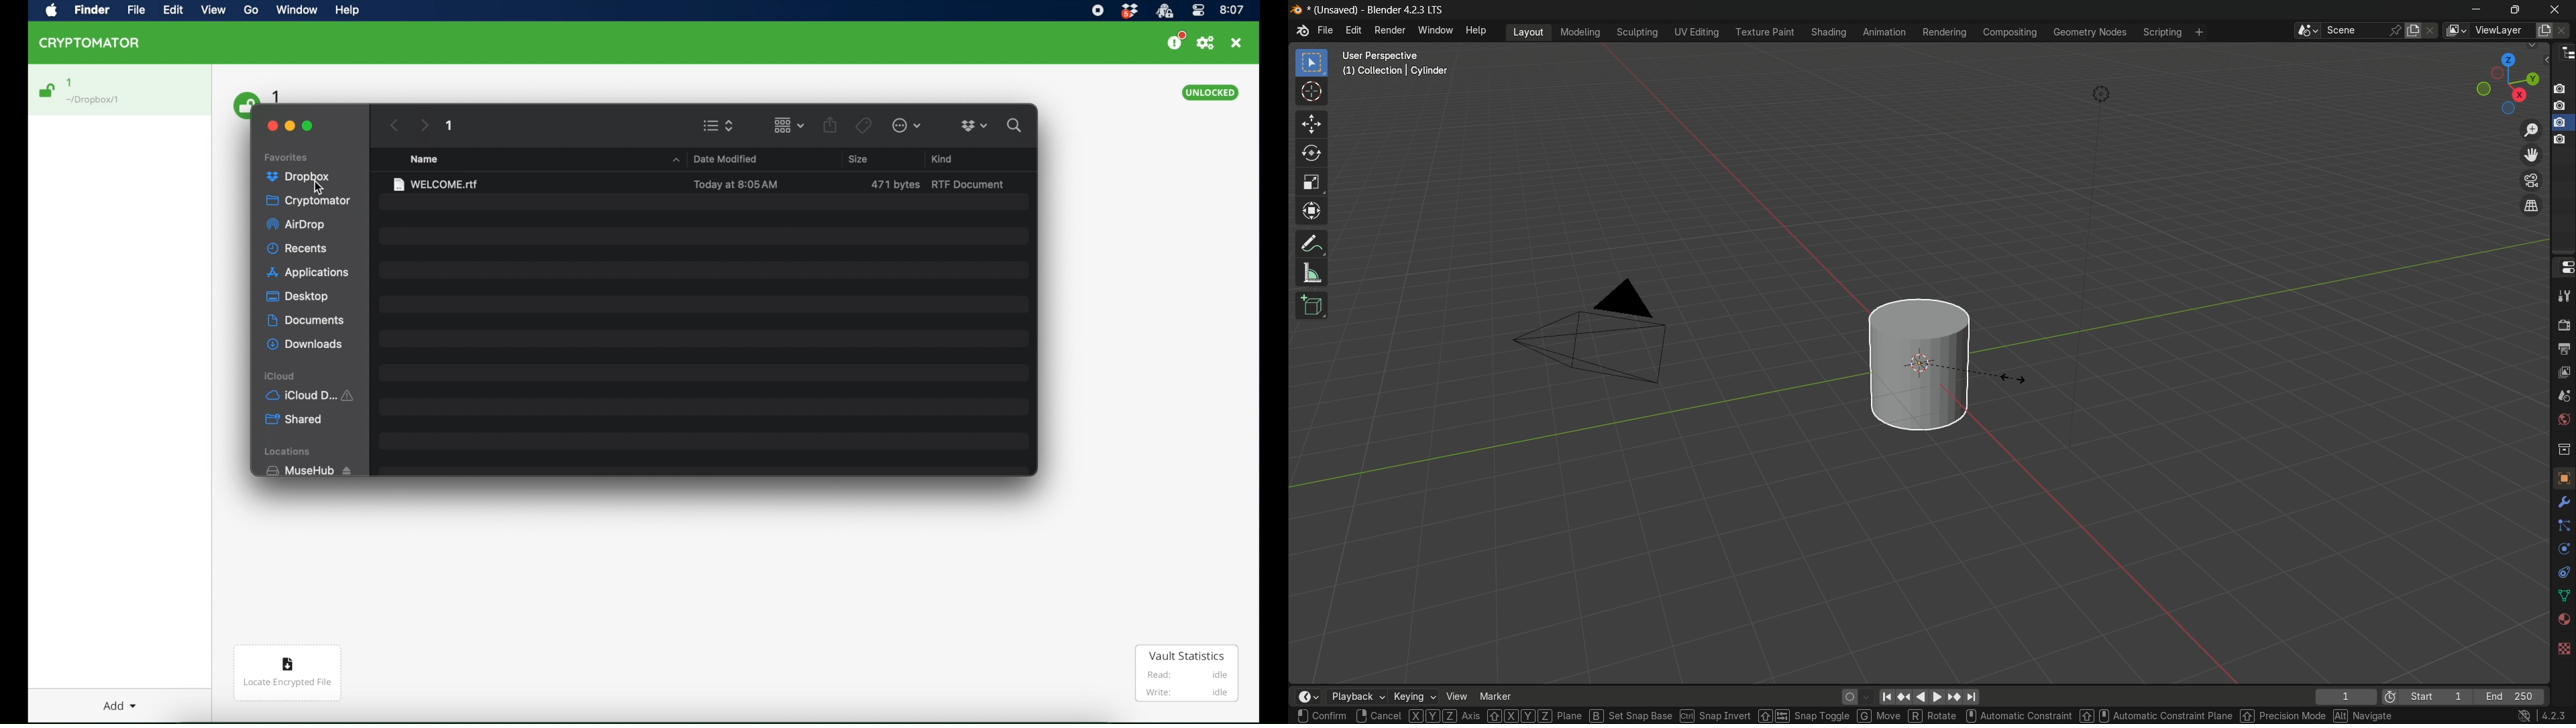 The height and width of the screenshot is (728, 2576). What do you see at coordinates (2019, 716) in the screenshot?
I see `use mouse scroll wheel for Automatic constraints` at bounding box center [2019, 716].